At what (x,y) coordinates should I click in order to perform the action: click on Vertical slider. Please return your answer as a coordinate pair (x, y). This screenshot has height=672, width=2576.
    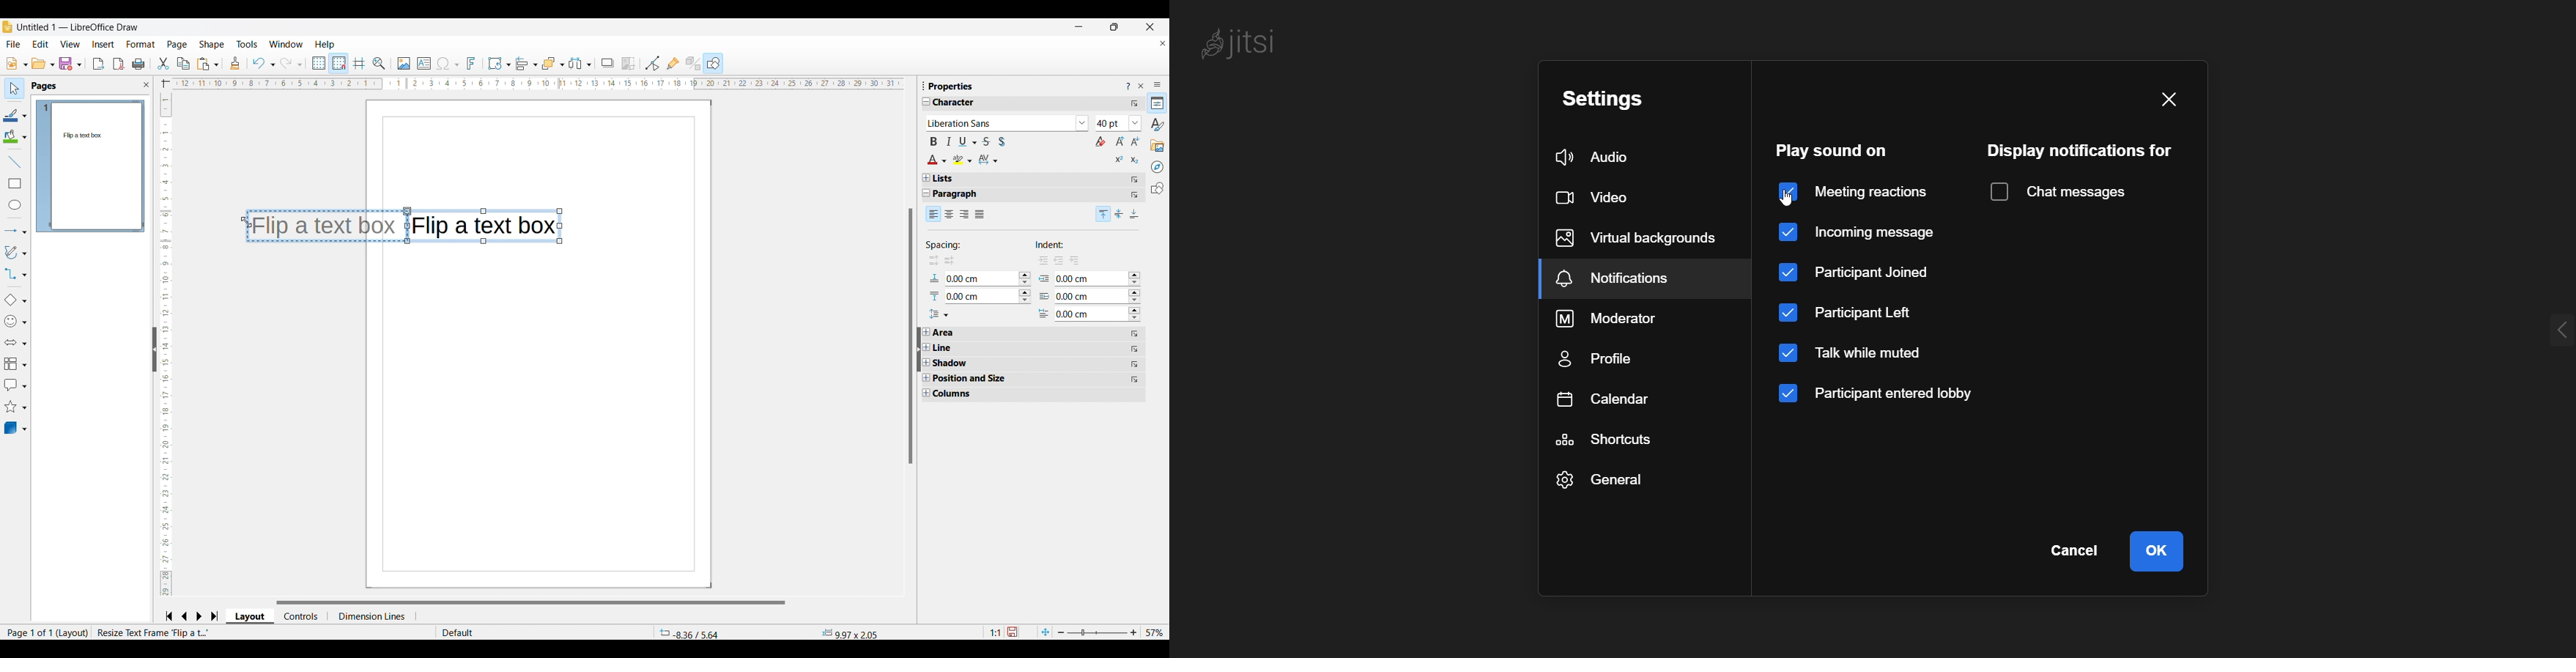
    Looking at the image, I should click on (911, 336).